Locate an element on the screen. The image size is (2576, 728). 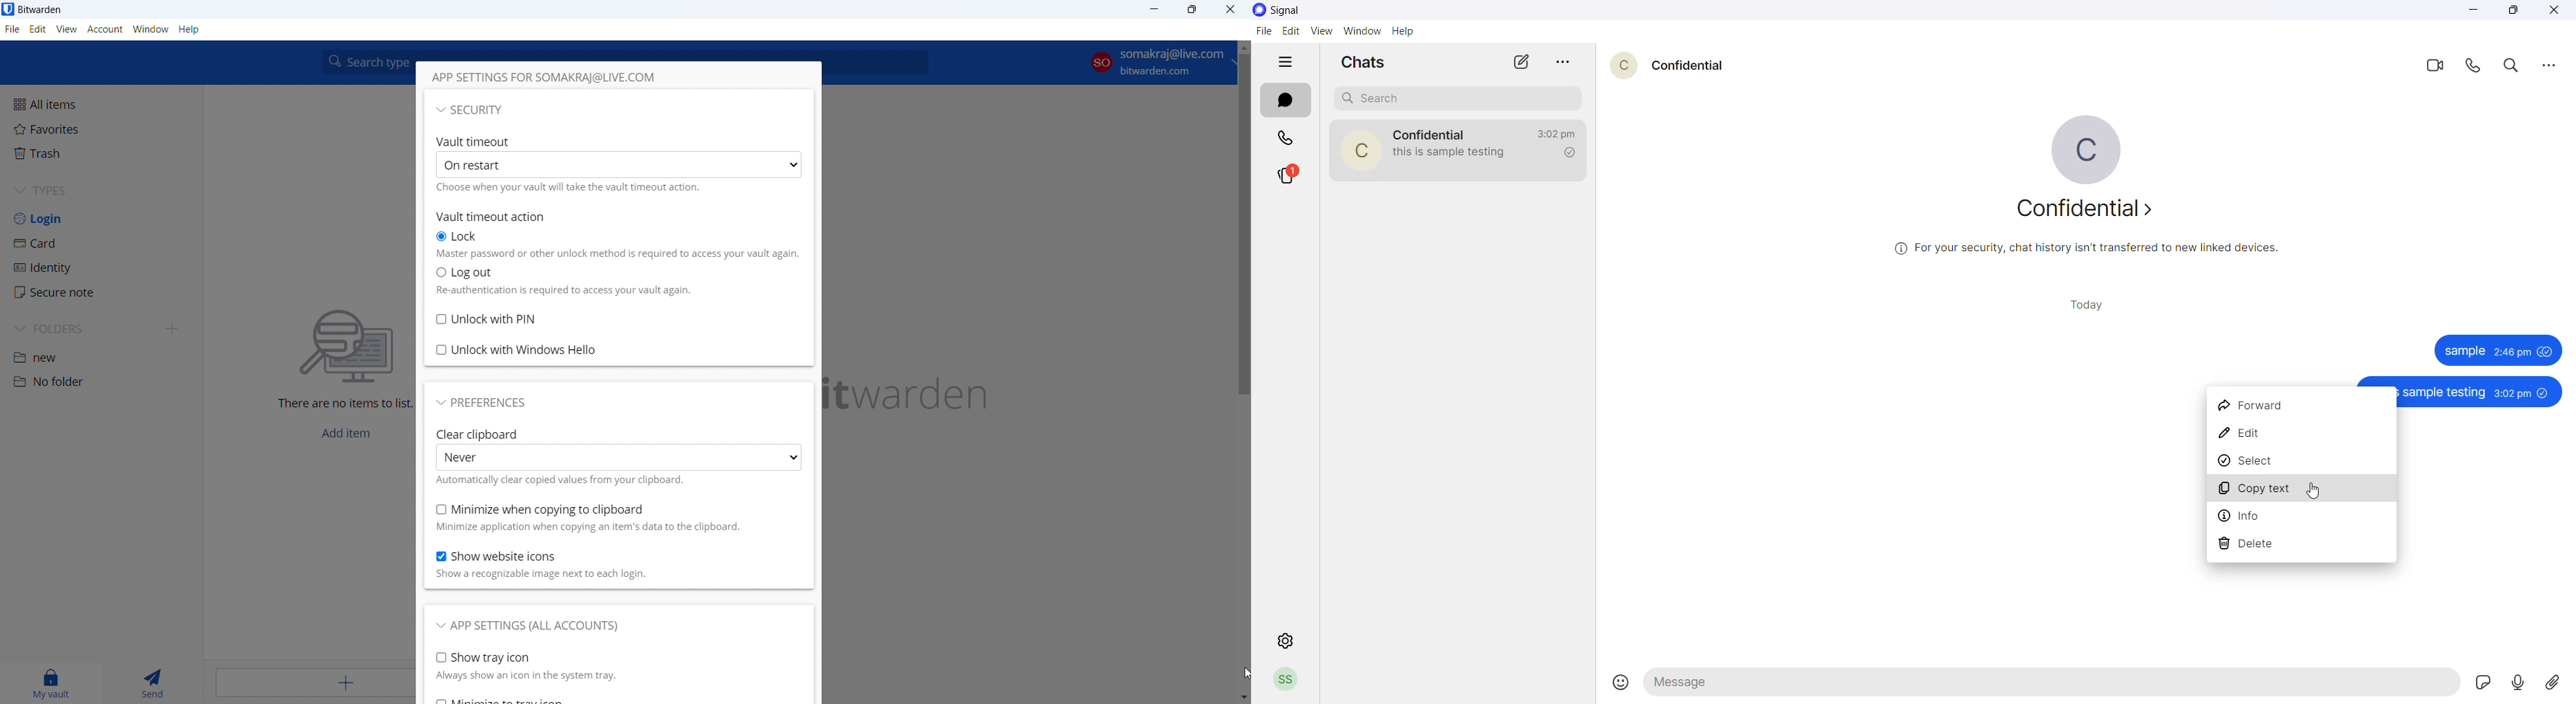
secure note is located at coordinates (102, 293).